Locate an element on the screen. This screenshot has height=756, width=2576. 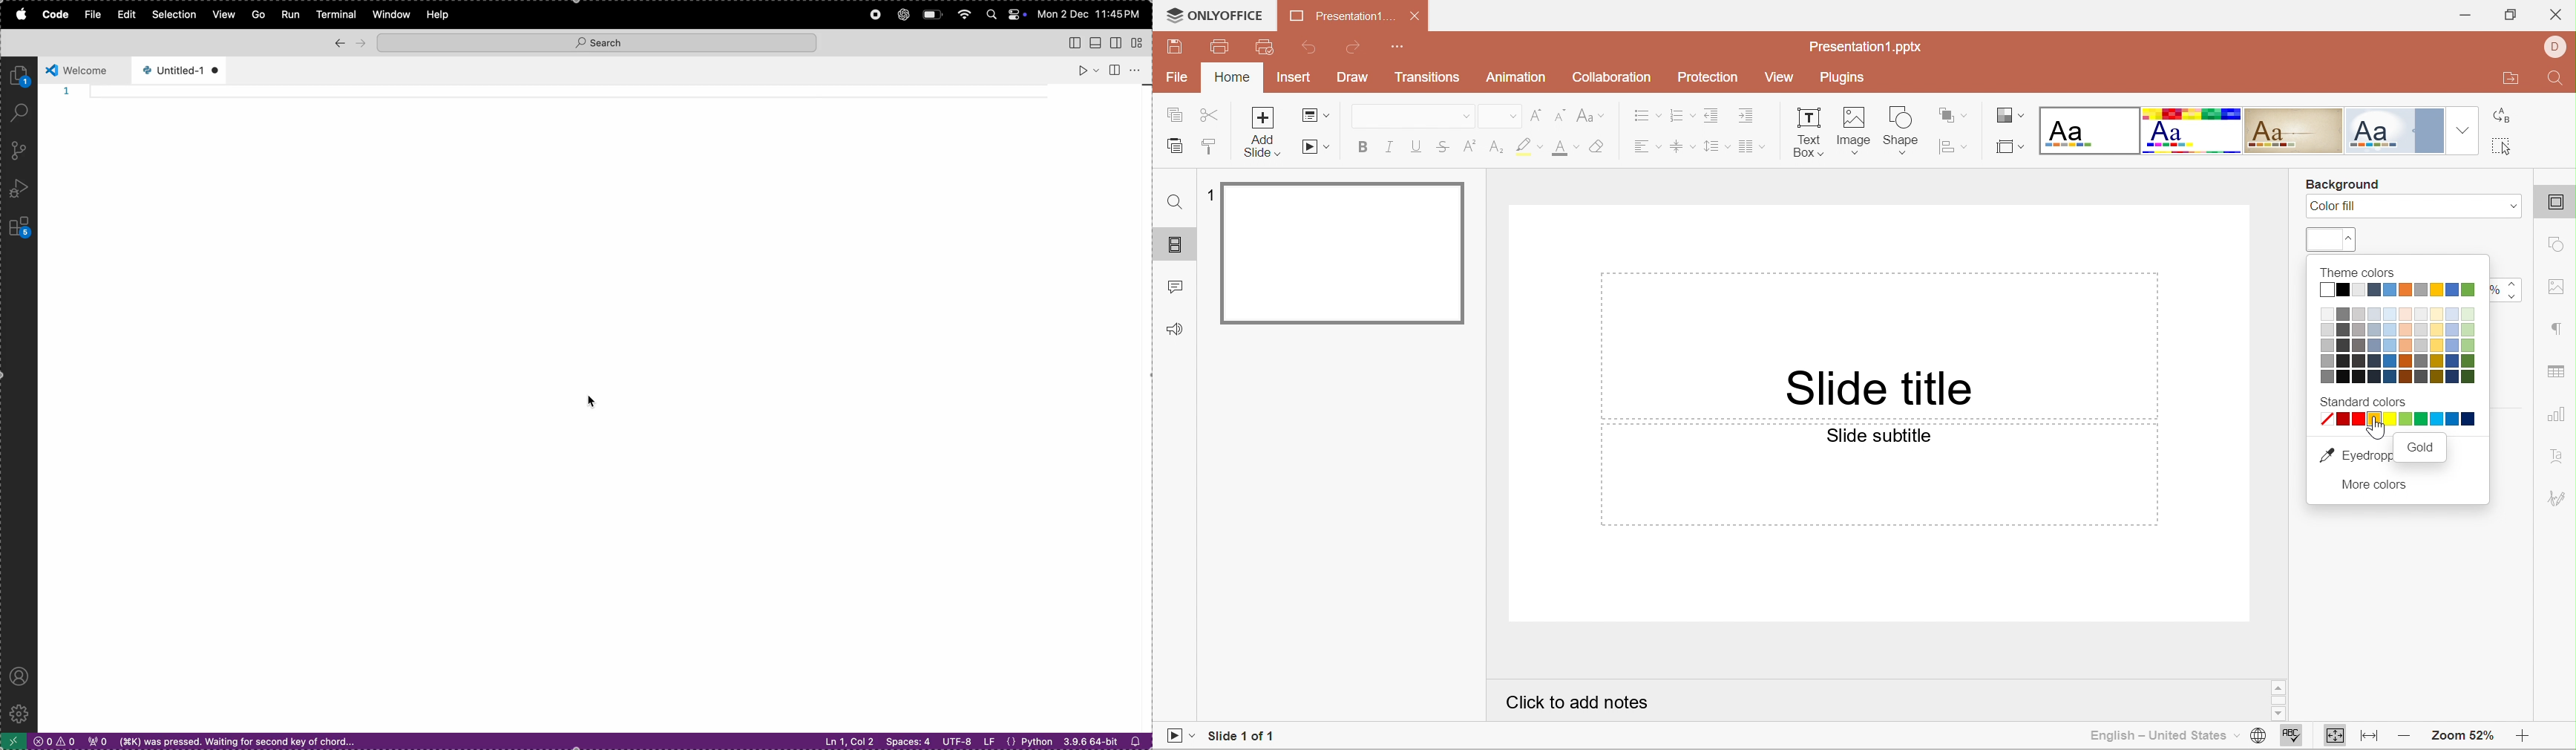
code is located at coordinates (51, 15).